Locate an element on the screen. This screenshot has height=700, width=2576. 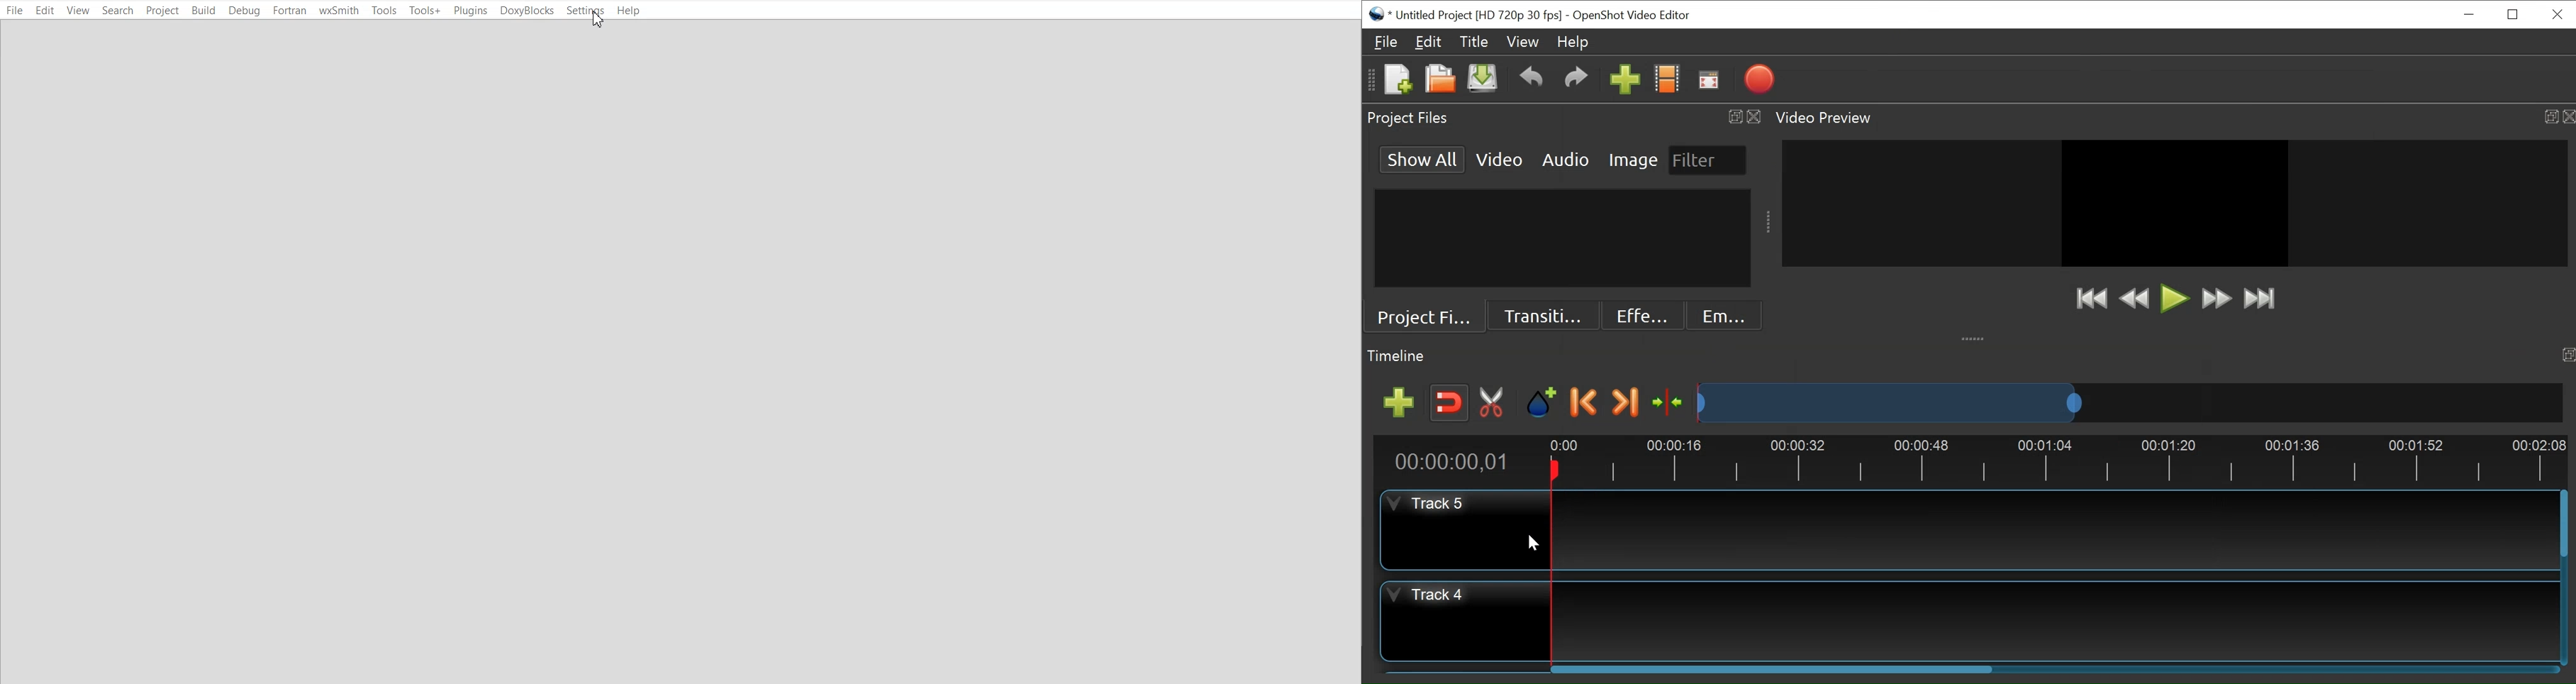
Project is located at coordinates (163, 11).